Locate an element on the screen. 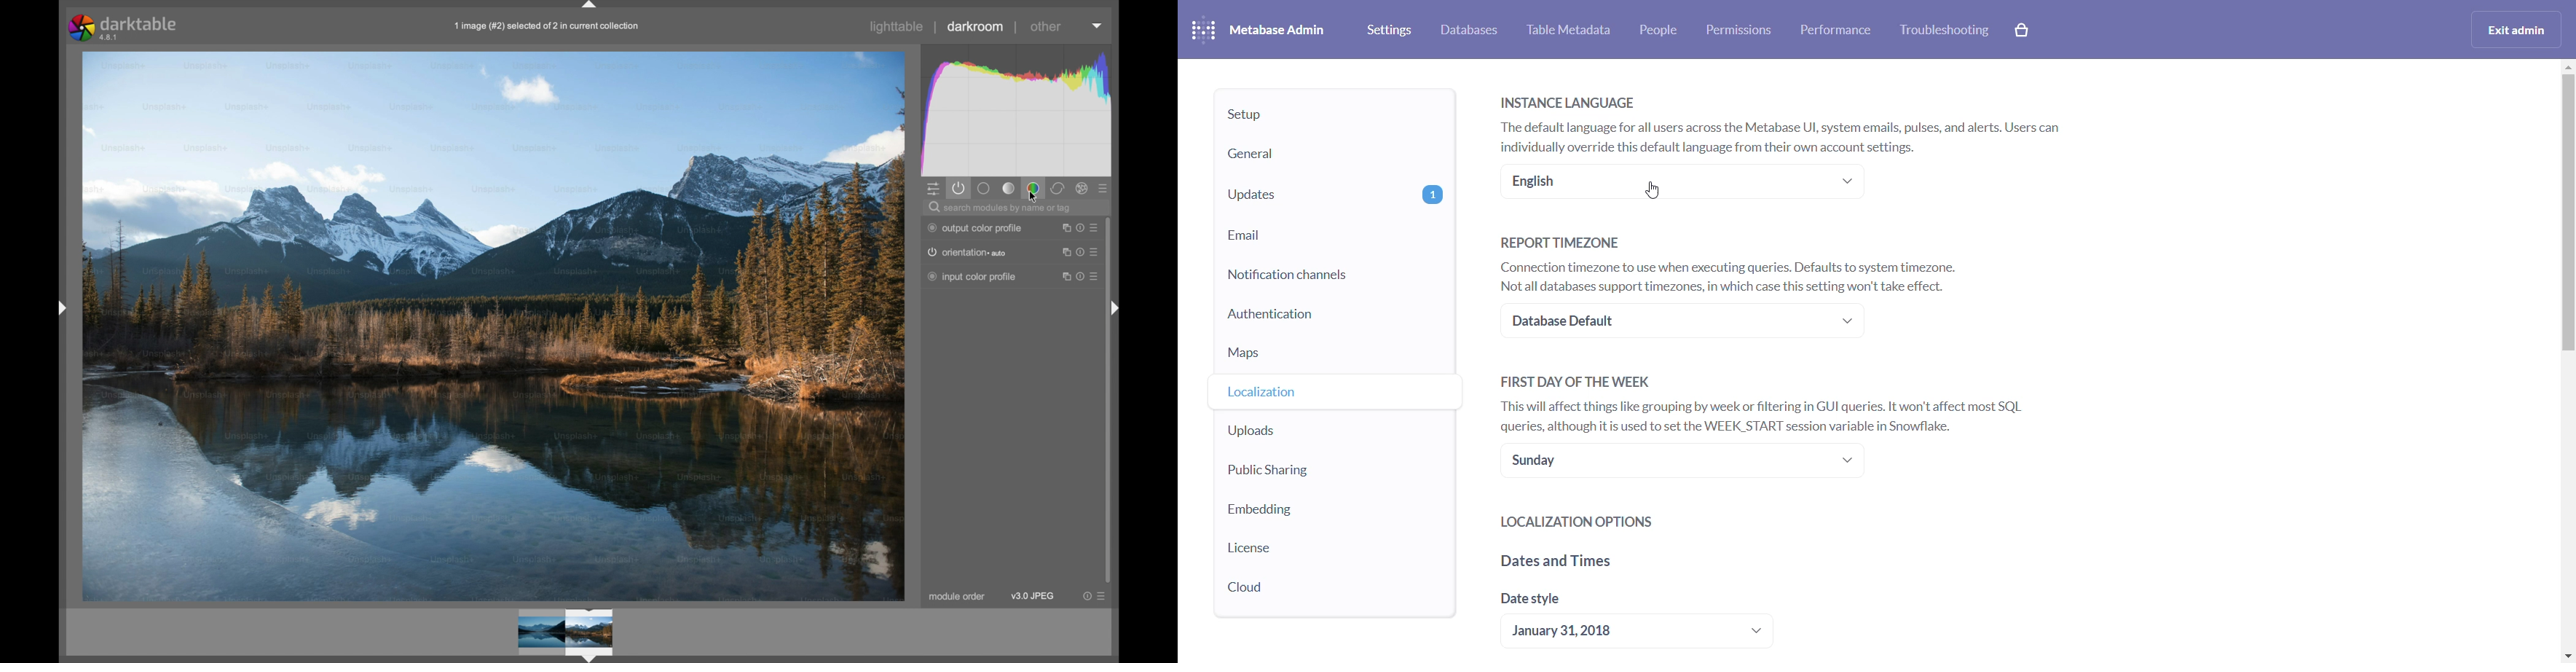  cart is located at coordinates (2022, 30).